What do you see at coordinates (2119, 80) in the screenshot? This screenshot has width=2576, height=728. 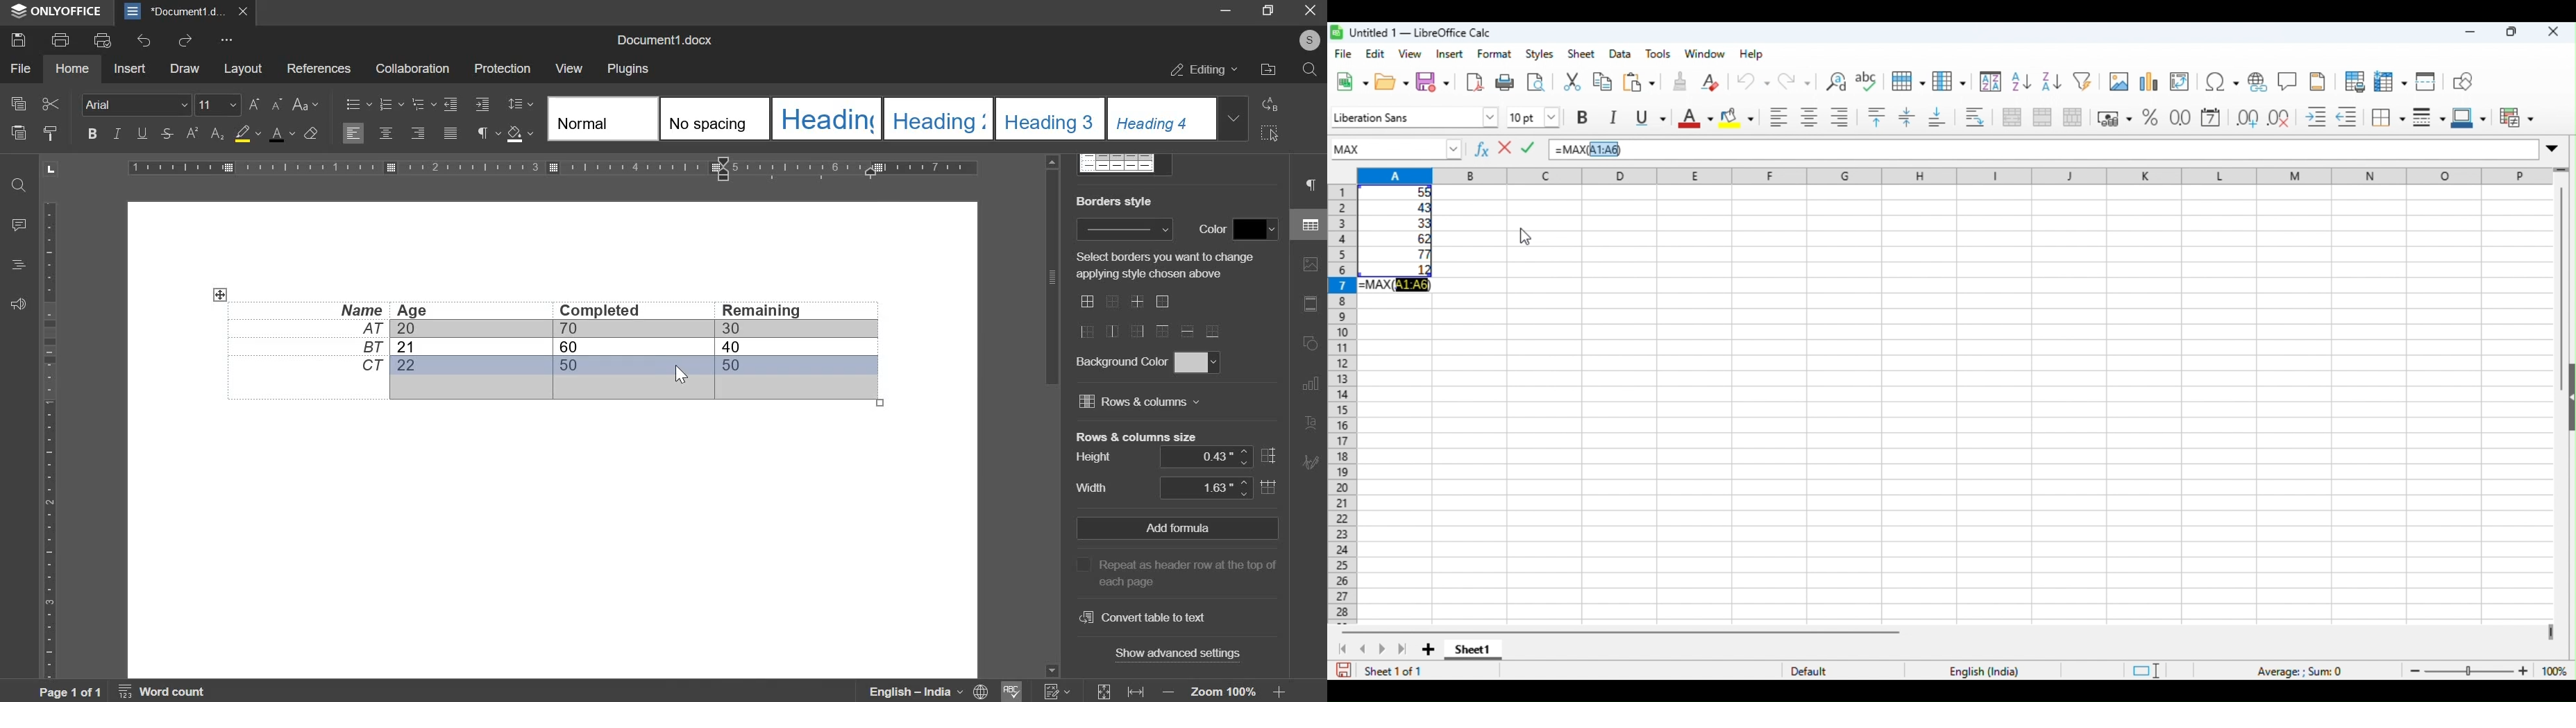 I see `insert image` at bounding box center [2119, 80].